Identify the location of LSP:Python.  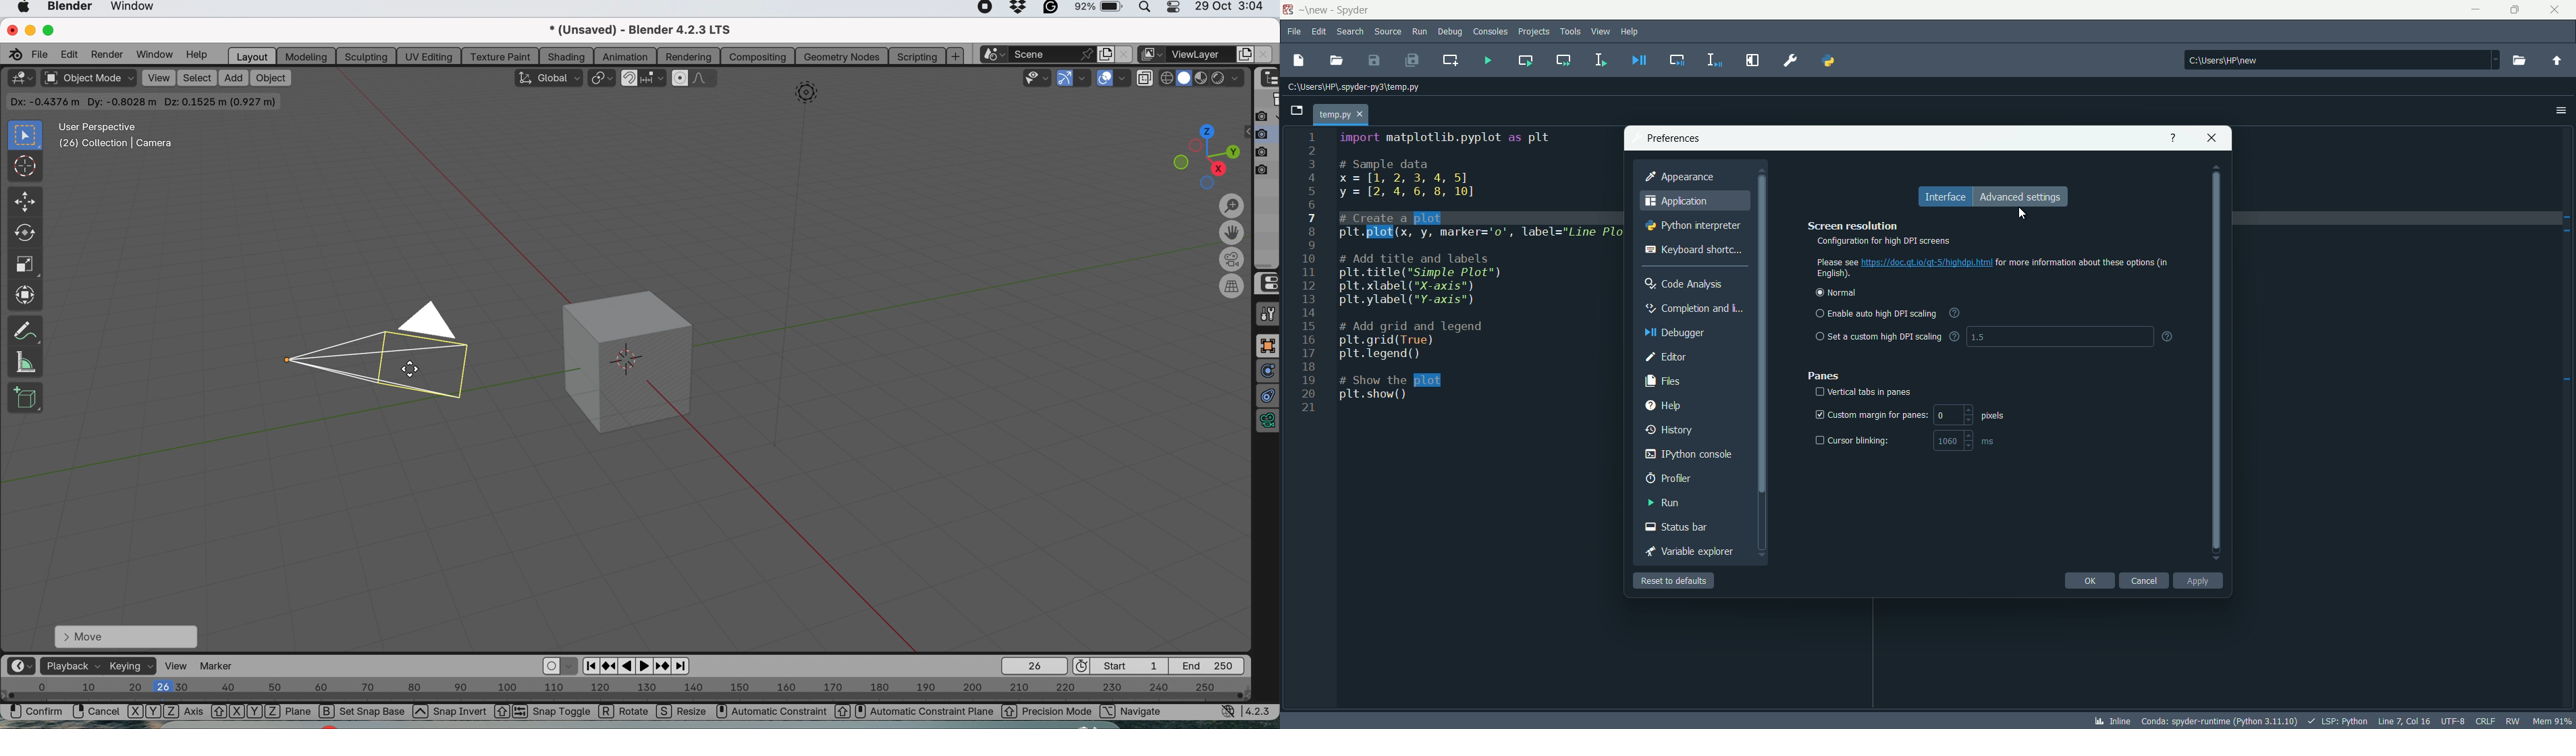
(2338, 721).